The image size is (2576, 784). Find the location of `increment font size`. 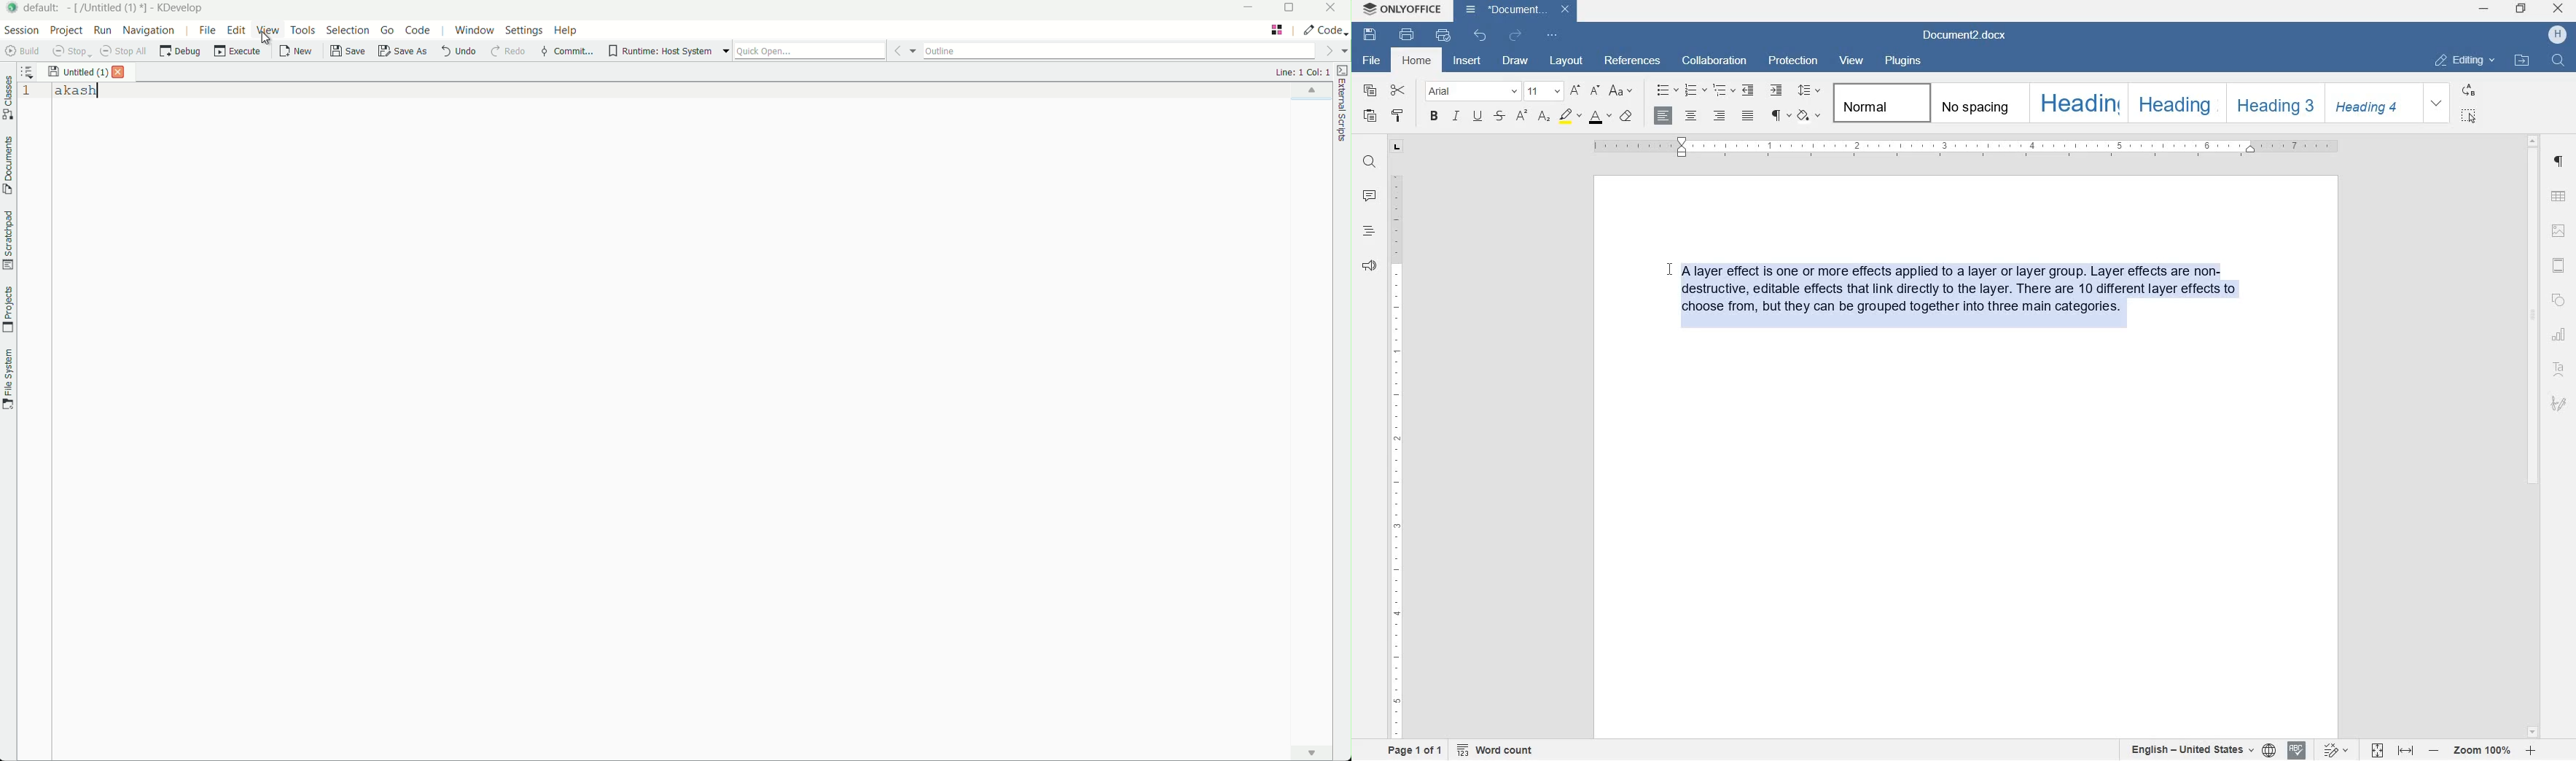

increment font size is located at coordinates (1574, 90).